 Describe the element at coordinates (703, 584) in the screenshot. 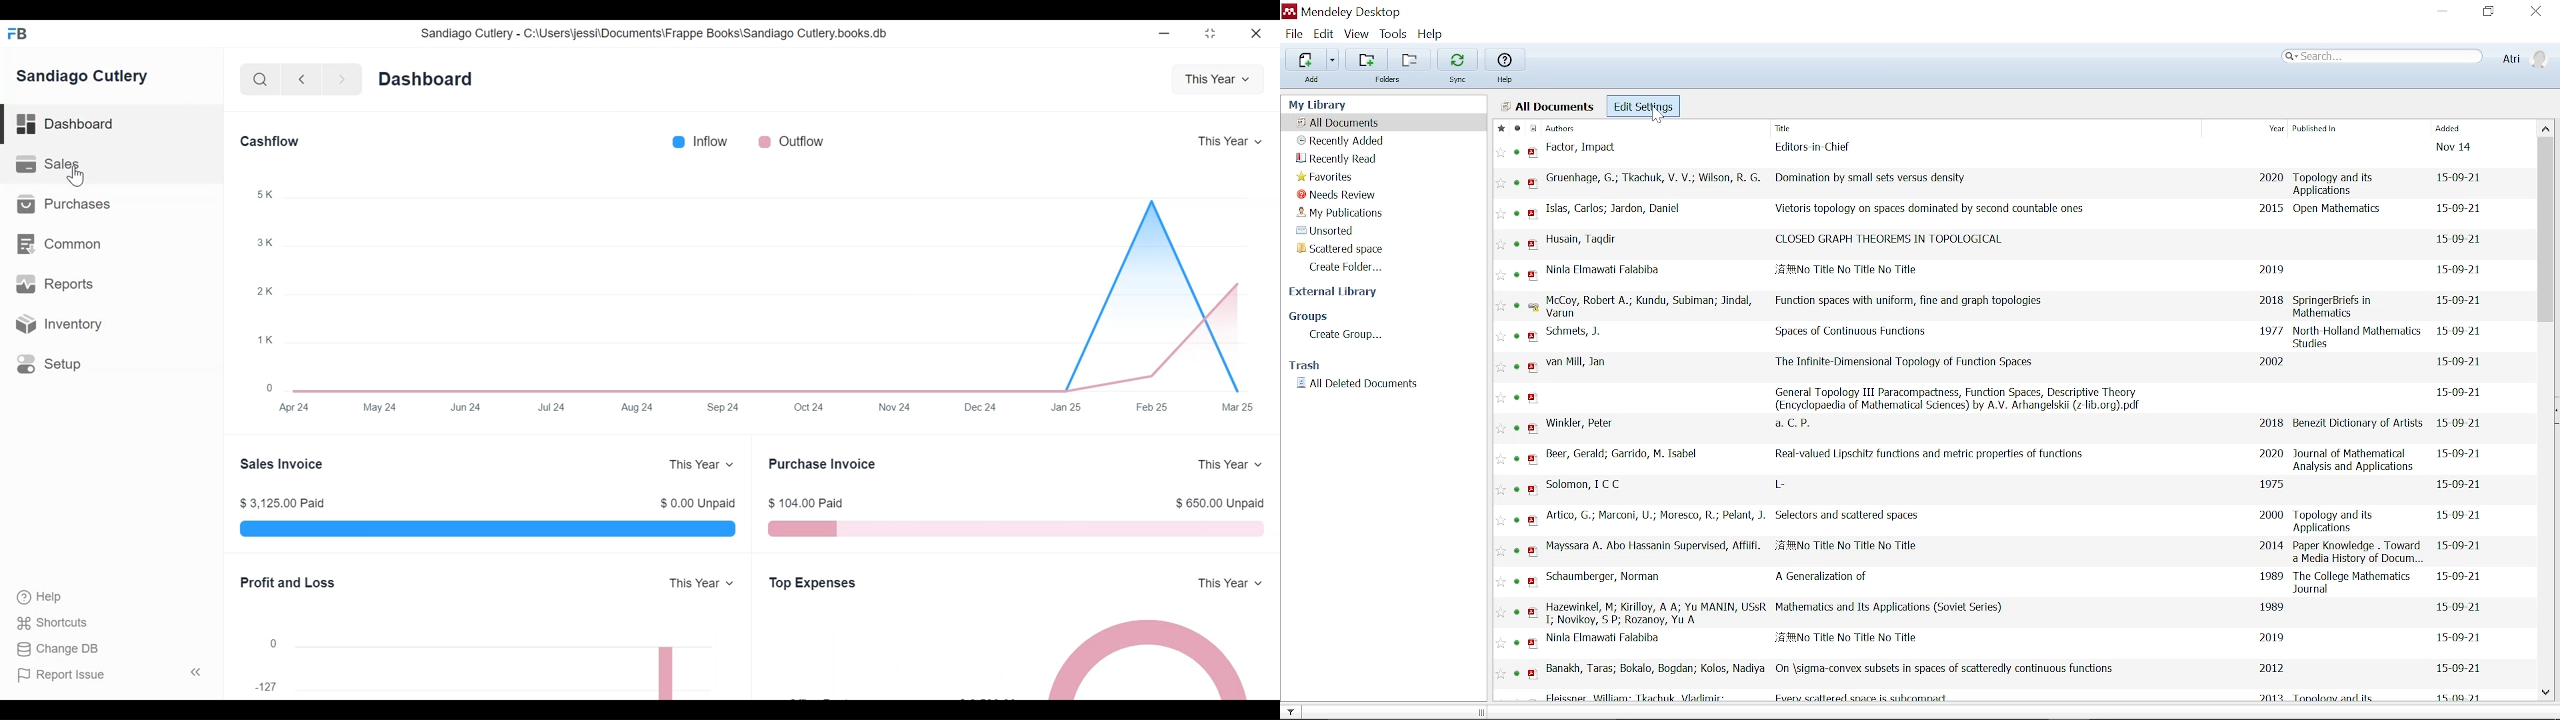

I see `This year` at that location.